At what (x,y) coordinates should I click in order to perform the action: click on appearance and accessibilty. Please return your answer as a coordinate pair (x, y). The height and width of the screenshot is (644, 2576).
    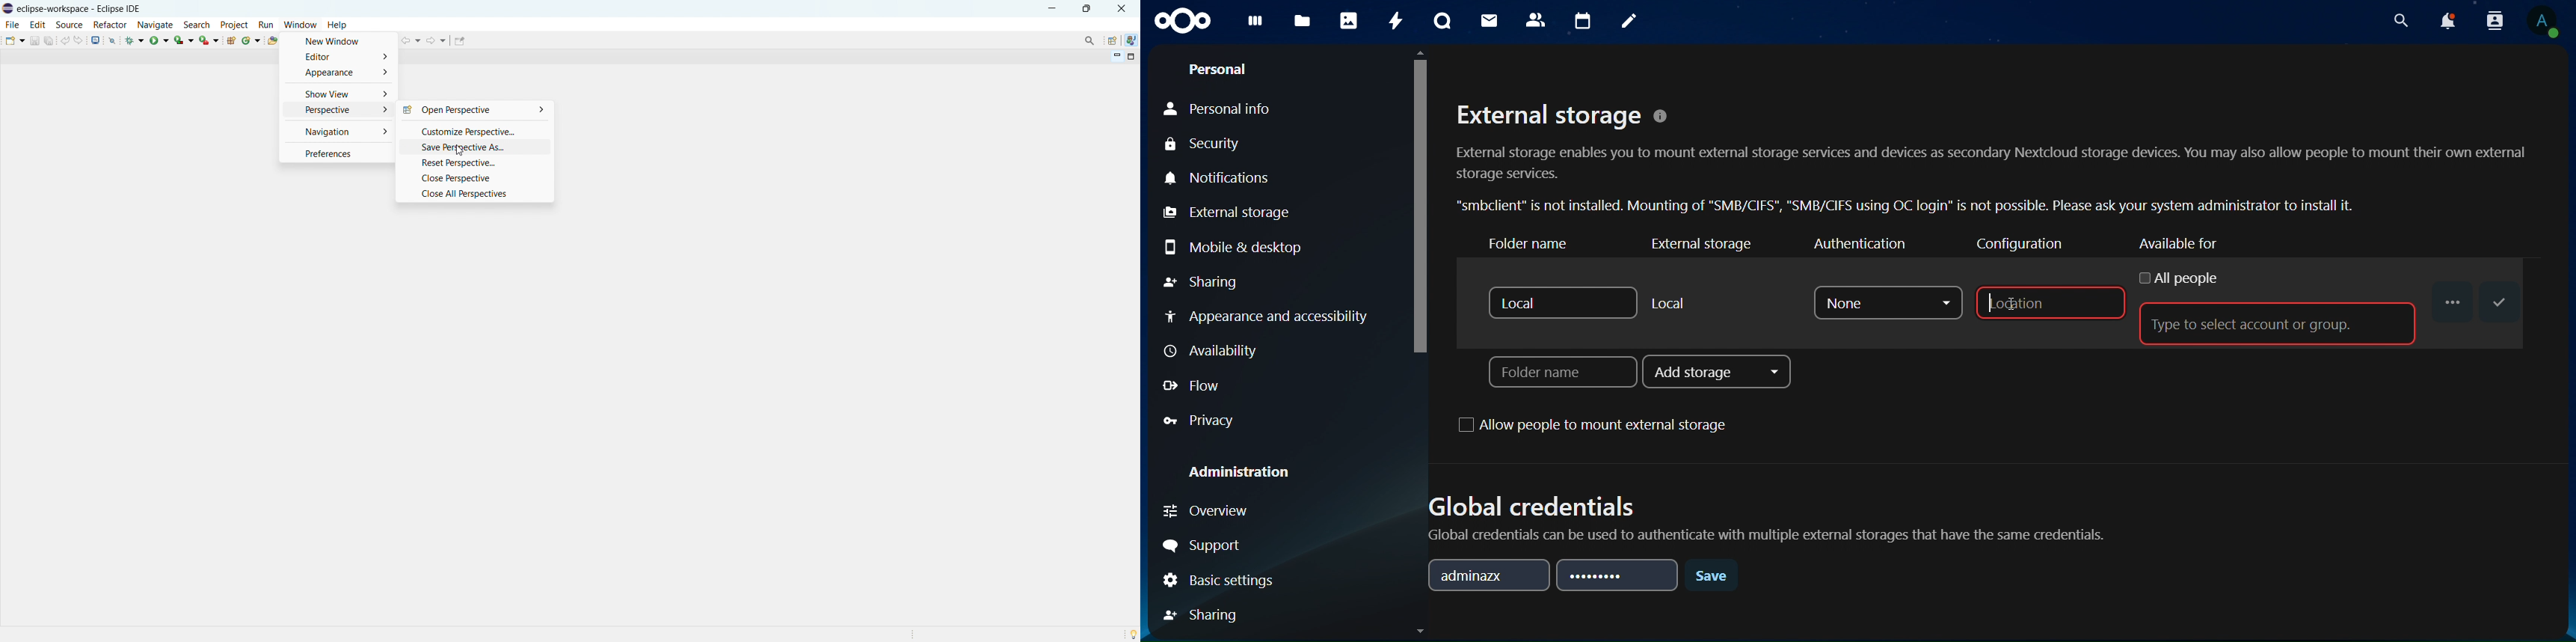
    Looking at the image, I should click on (1271, 317).